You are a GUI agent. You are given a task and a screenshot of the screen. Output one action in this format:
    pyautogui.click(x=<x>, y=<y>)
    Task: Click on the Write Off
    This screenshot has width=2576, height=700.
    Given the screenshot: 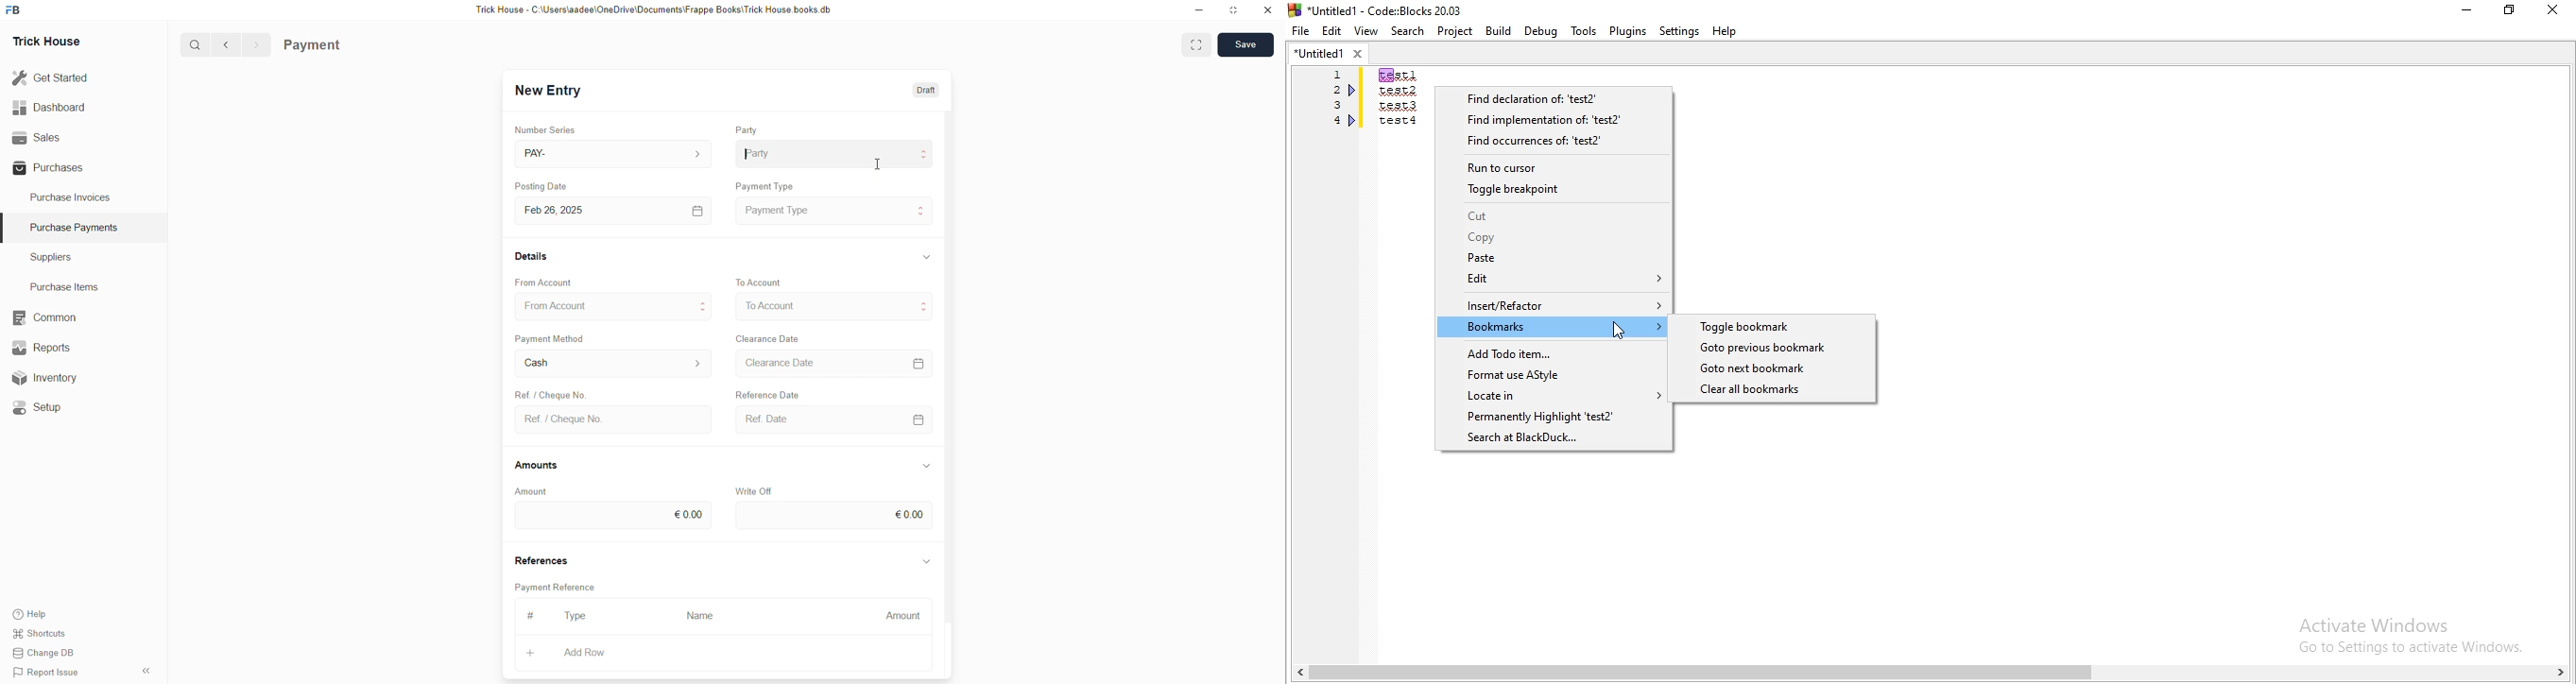 What is the action you would take?
    pyautogui.click(x=754, y=488)
    